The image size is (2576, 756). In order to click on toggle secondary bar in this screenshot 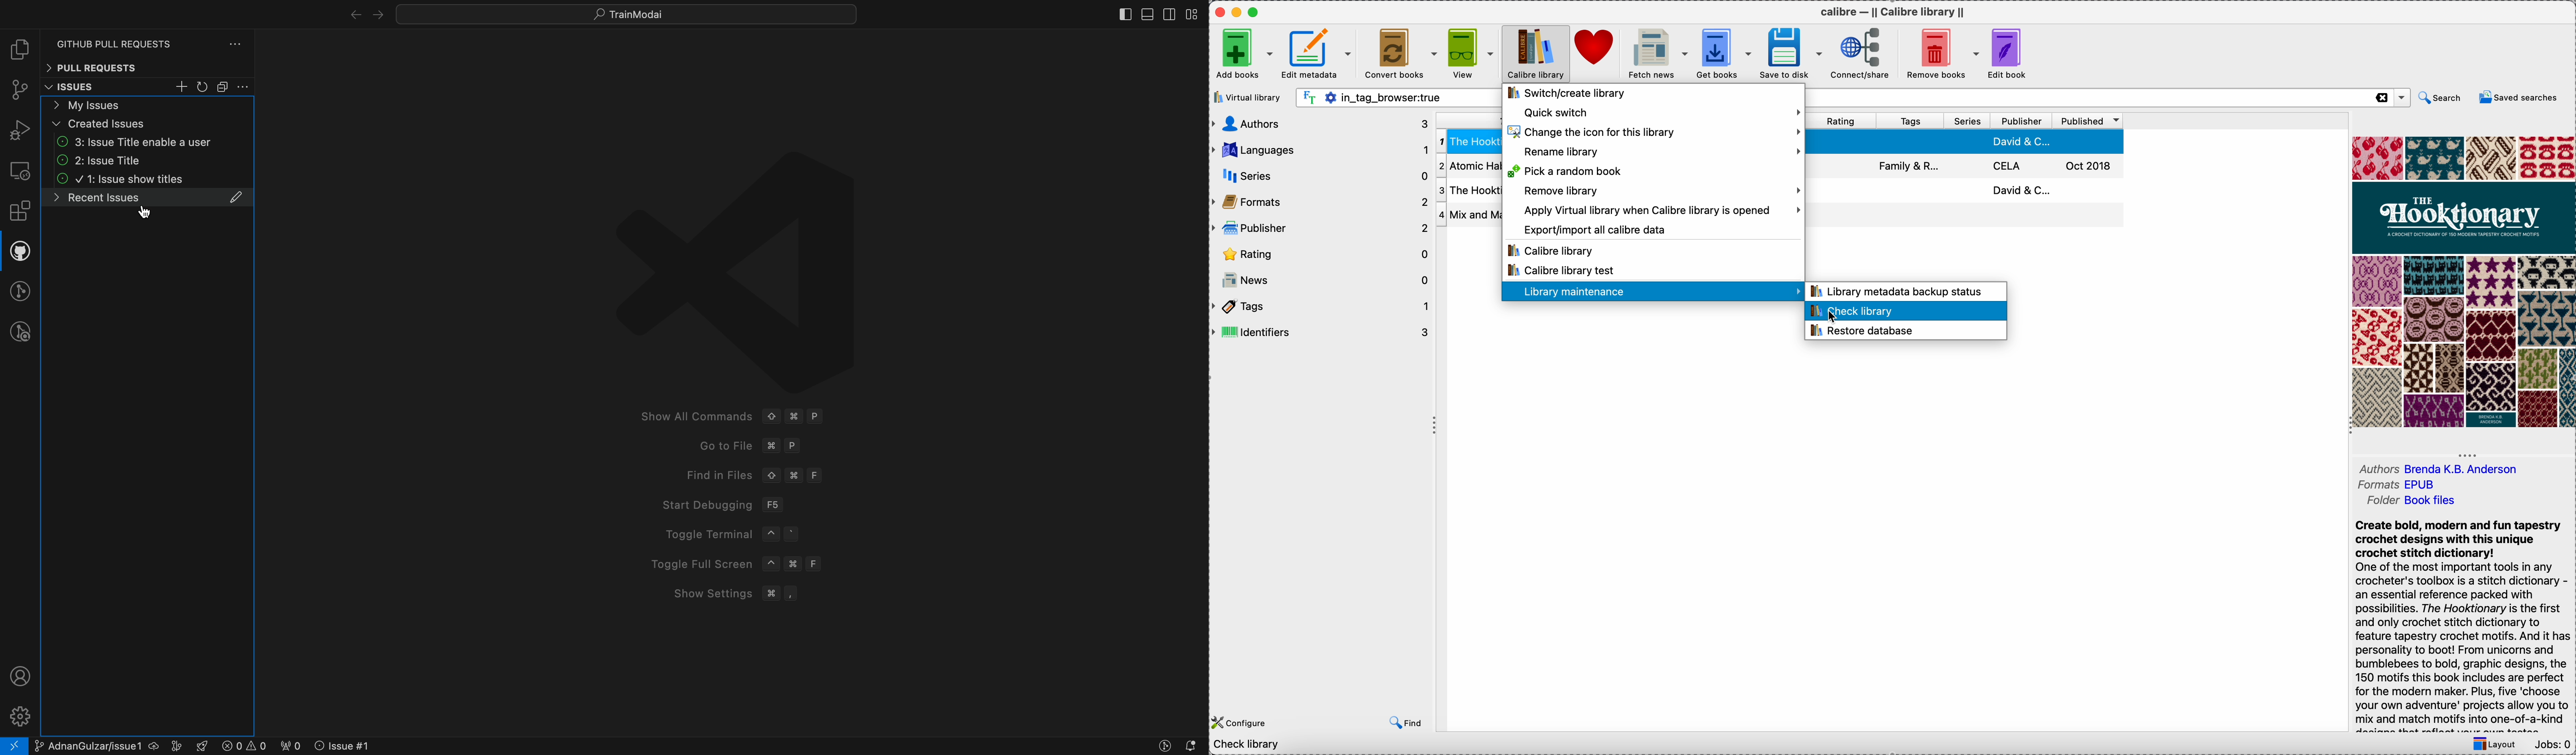, I will do `click(1168, 15)`.